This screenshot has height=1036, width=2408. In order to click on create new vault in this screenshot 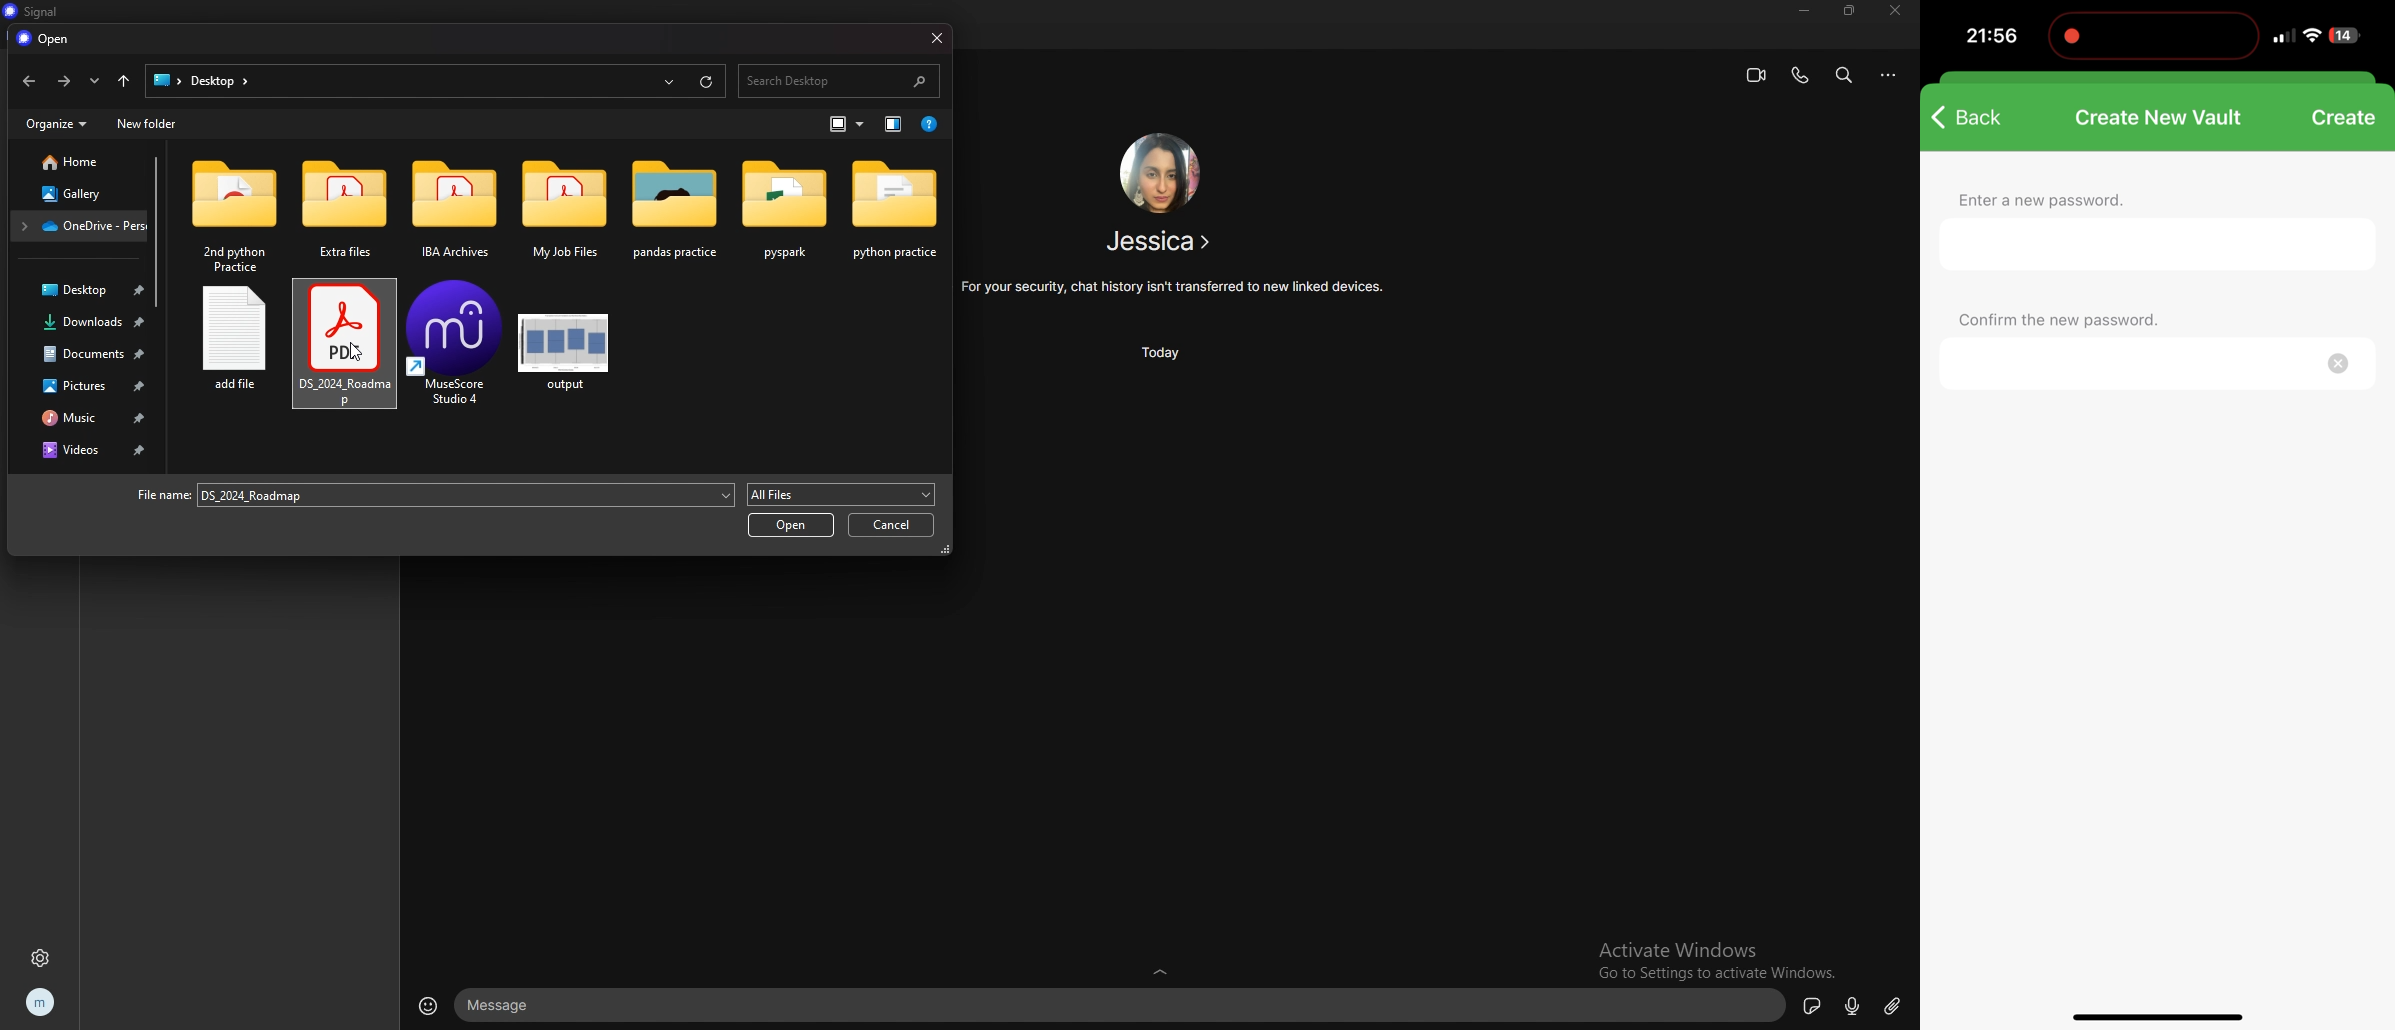, I will do `click(2161, 113)`.